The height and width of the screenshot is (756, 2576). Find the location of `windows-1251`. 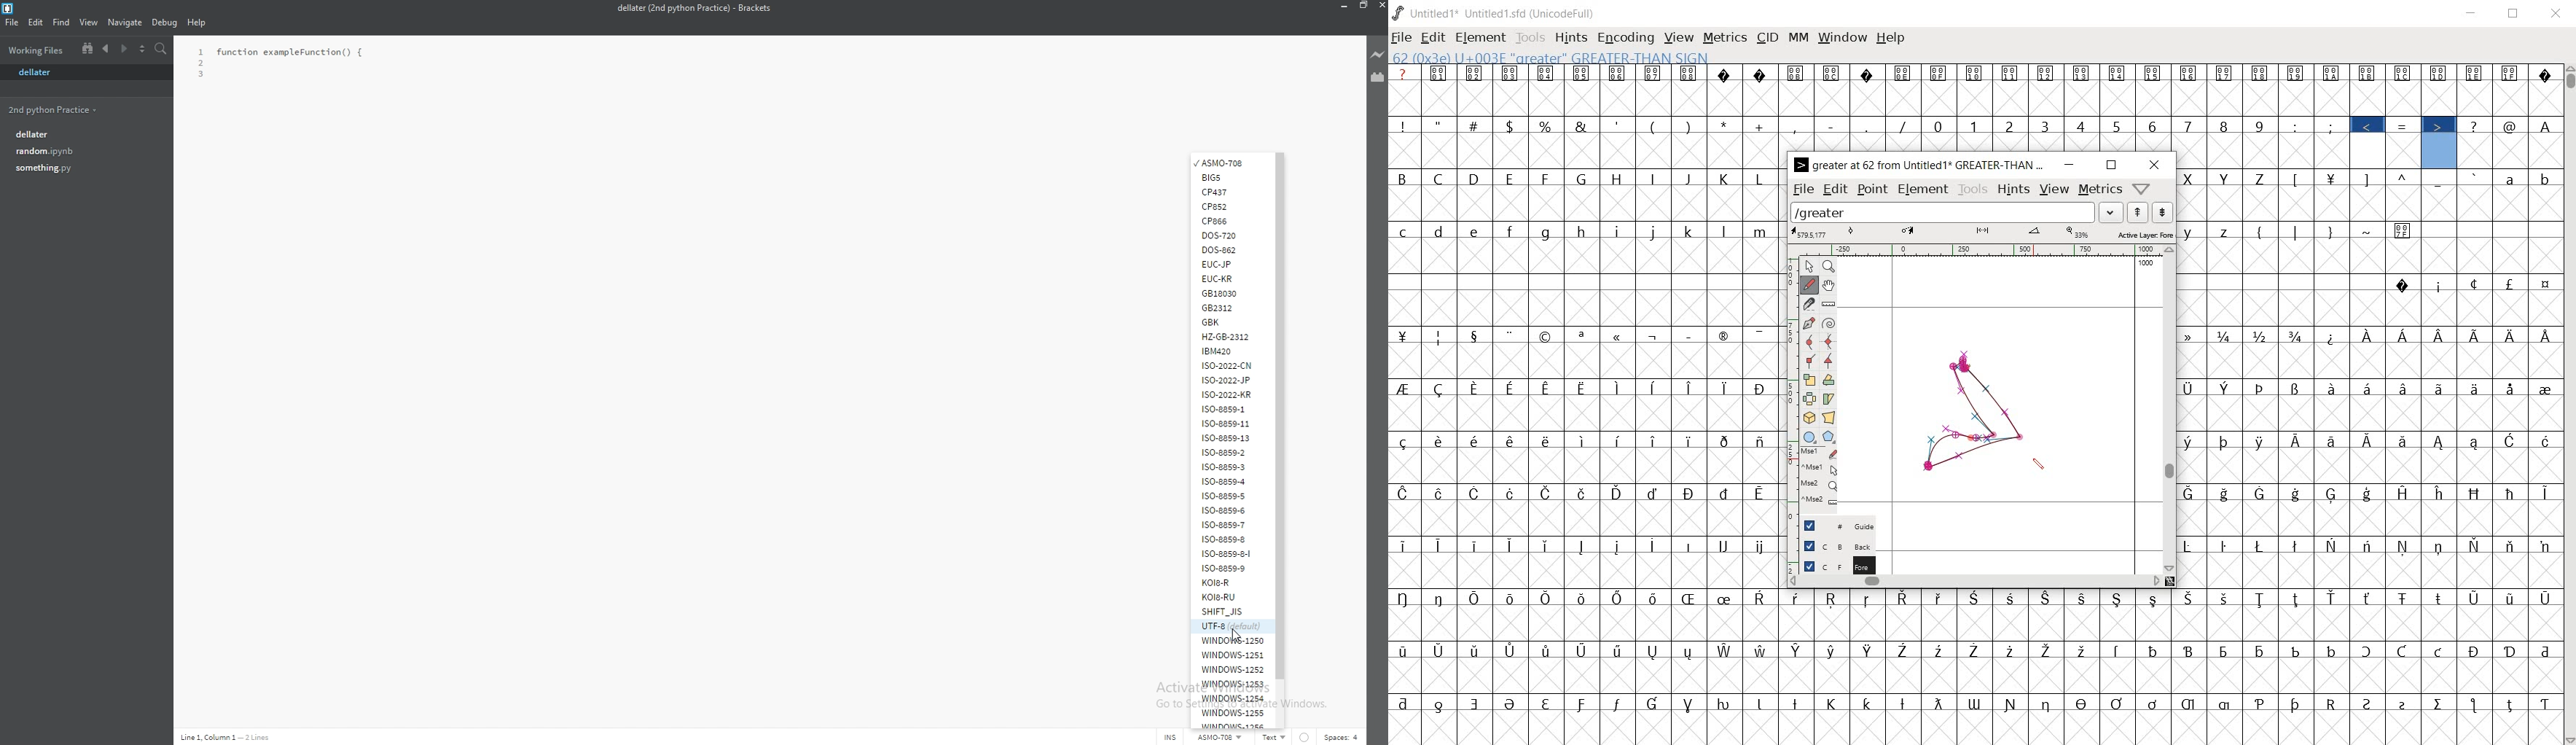

windows-1251 is located at coordinates (1231, 654).